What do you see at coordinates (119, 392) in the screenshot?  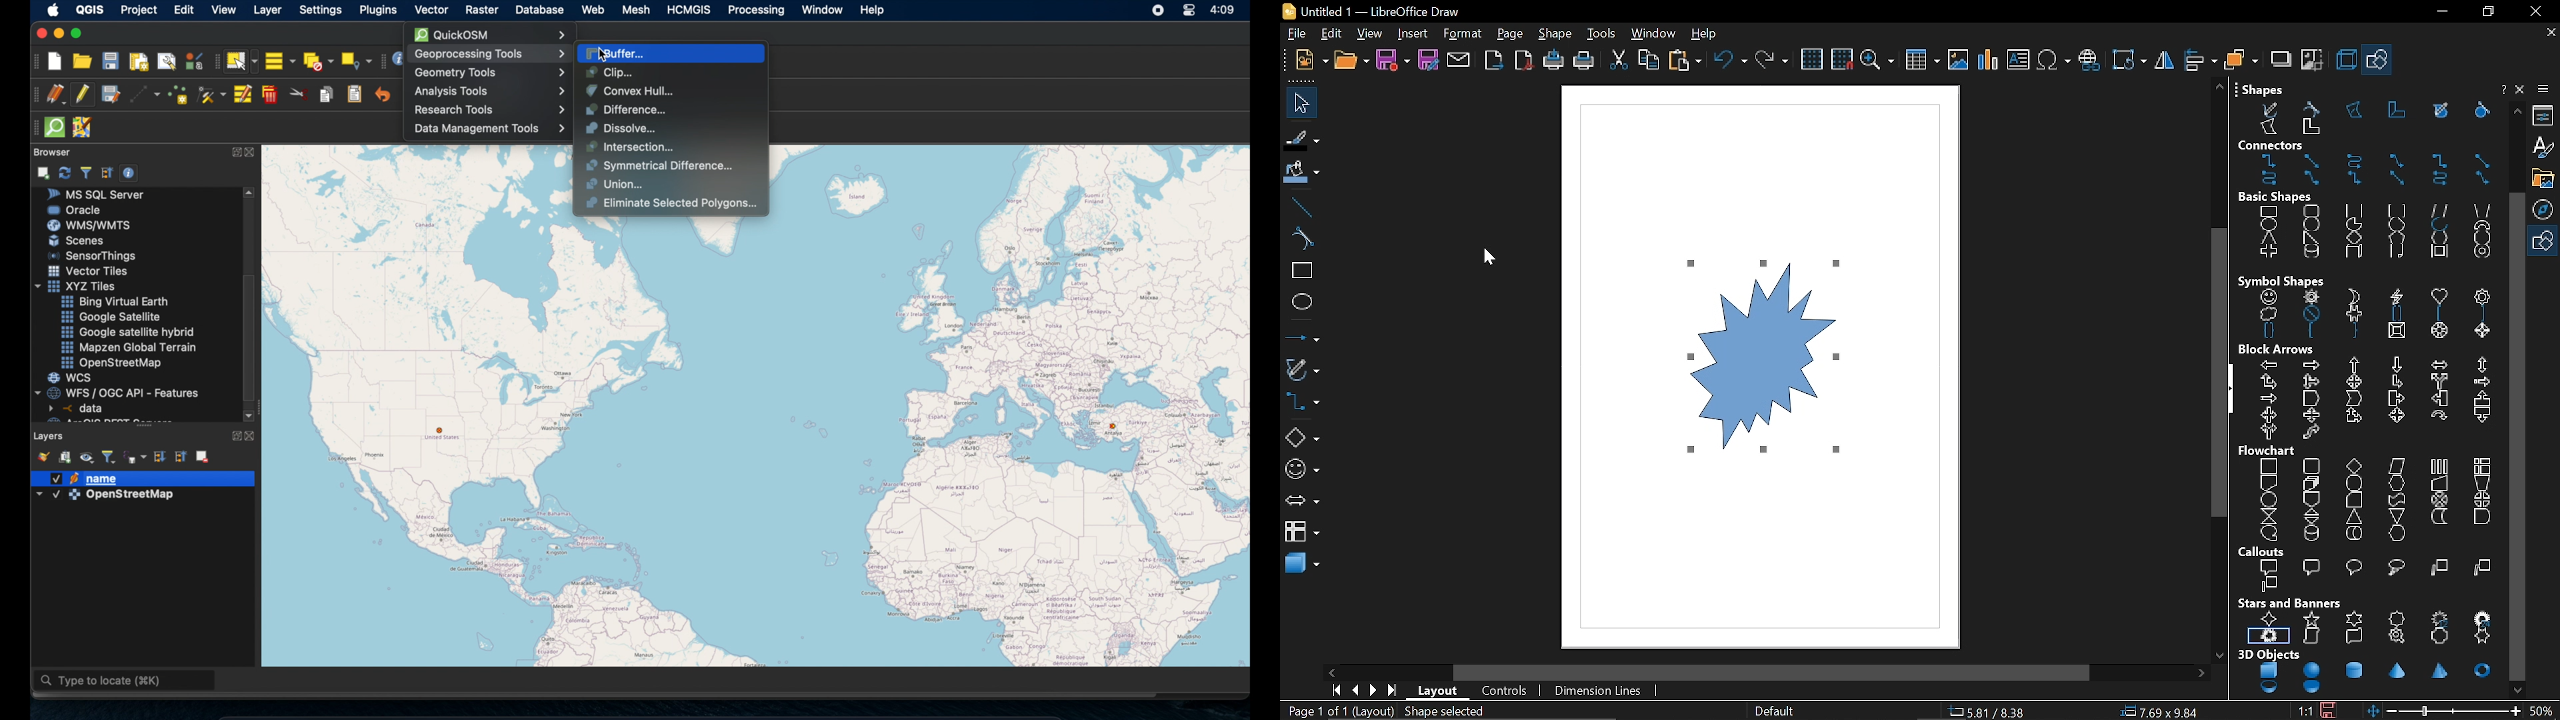 I see `wfs/ogc api - features` at bounding box center [119, 392].